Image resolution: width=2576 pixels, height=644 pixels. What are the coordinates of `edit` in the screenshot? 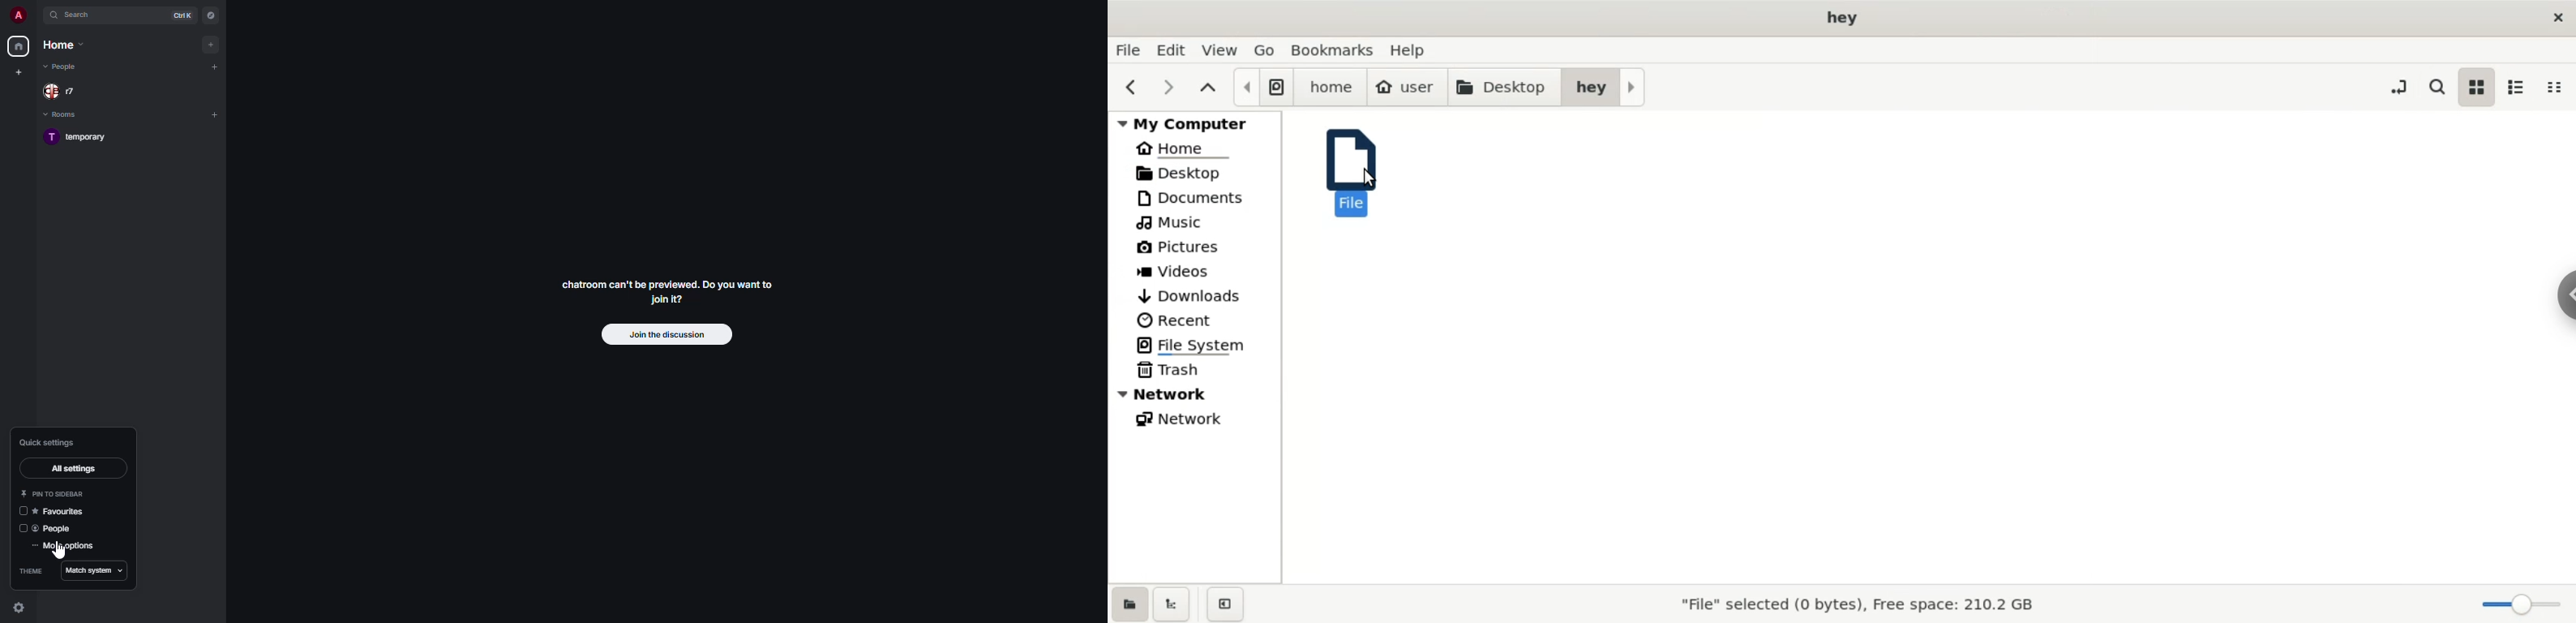 It's located at (1176, 50).